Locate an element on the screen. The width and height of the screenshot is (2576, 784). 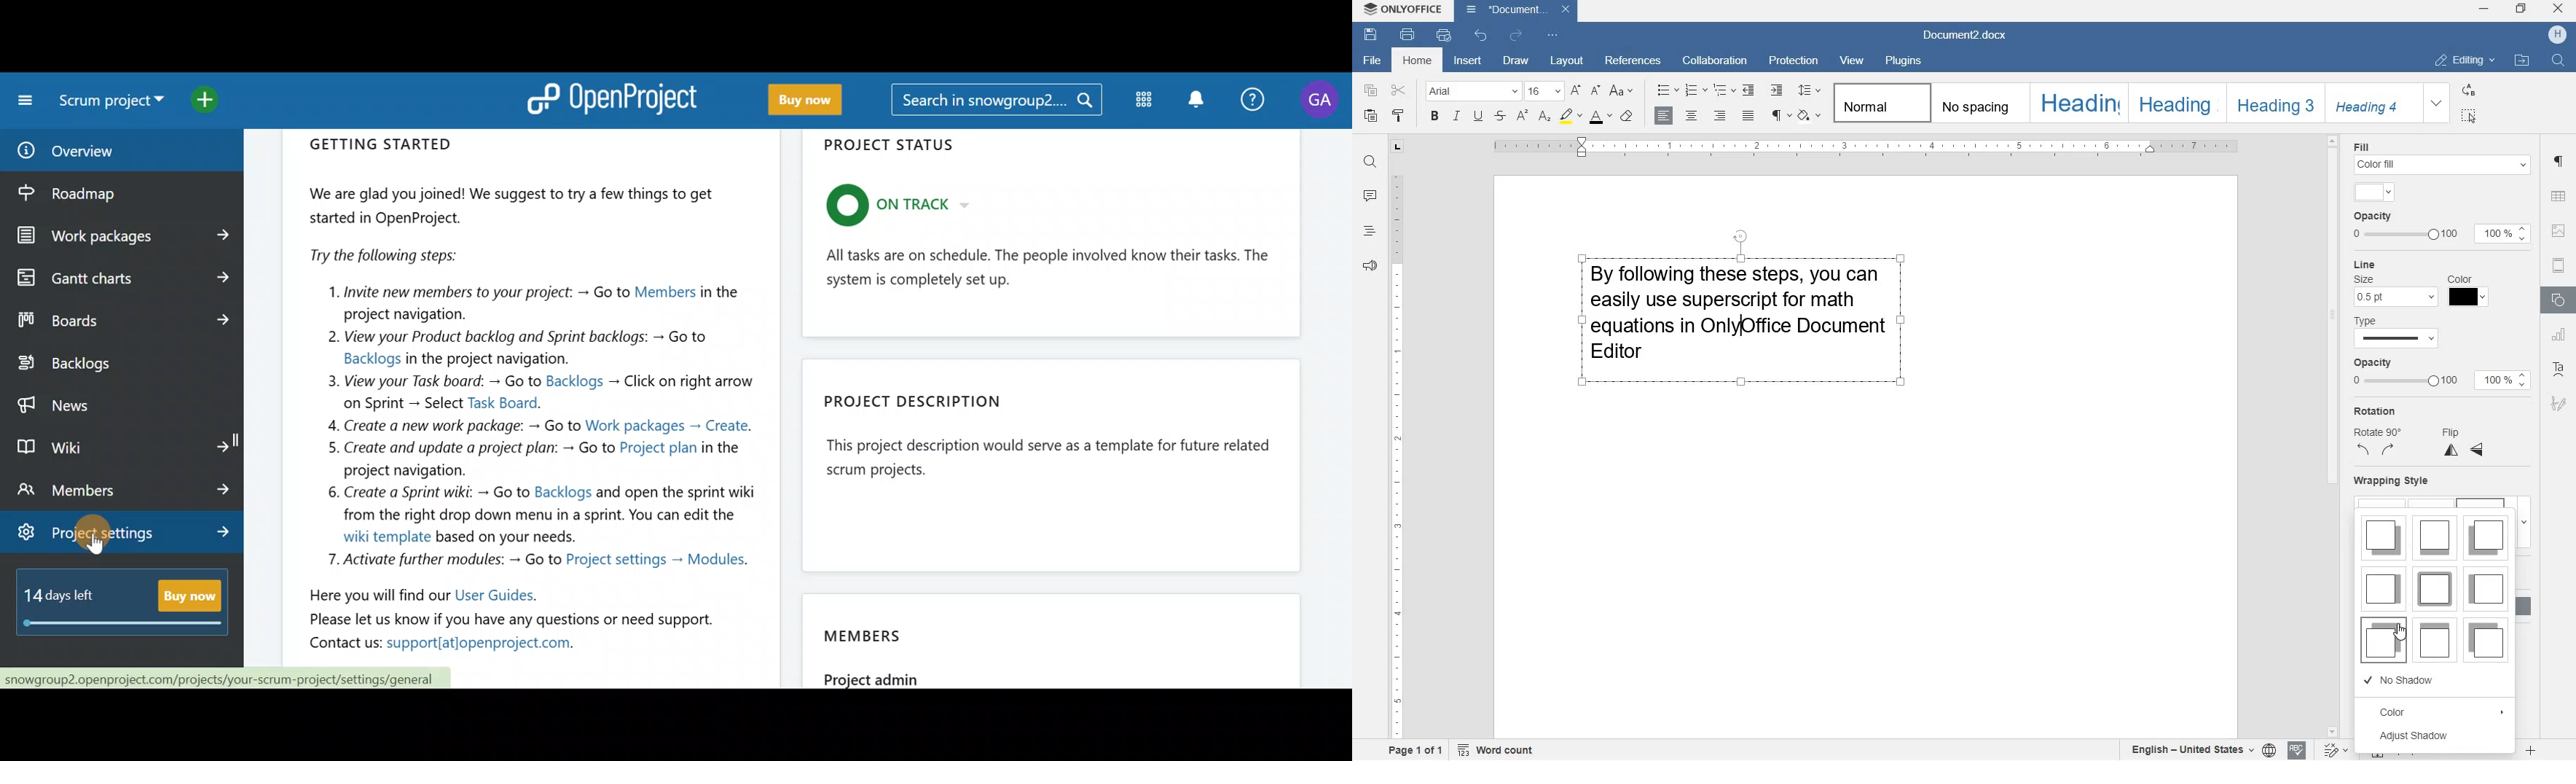
HEADING 4 is located at coordinates (2369, 104).